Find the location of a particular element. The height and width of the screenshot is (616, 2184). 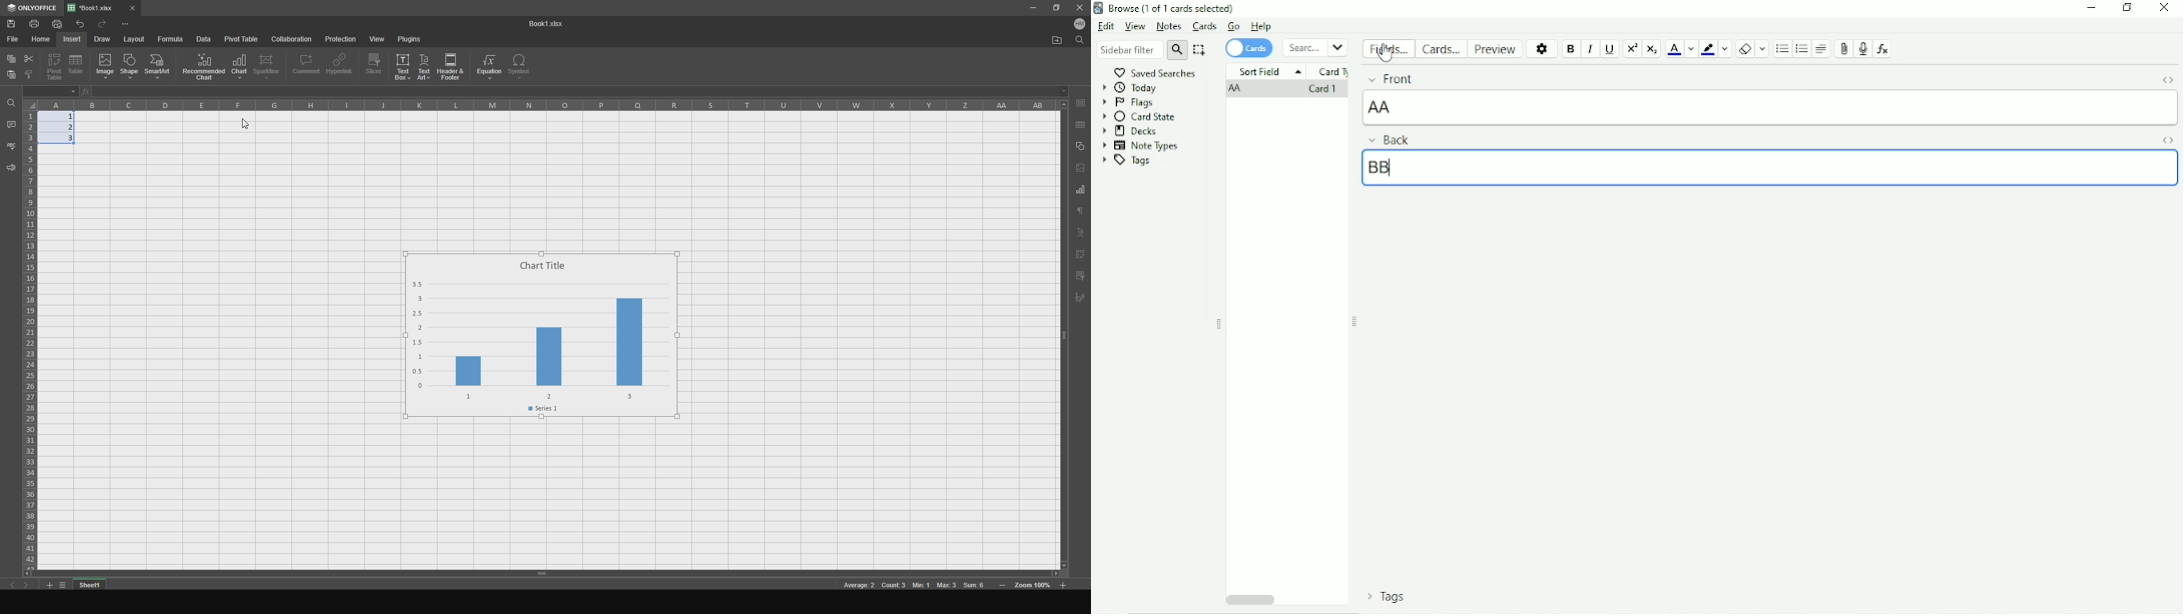

Alignment is located at coordinates (1822, 48).